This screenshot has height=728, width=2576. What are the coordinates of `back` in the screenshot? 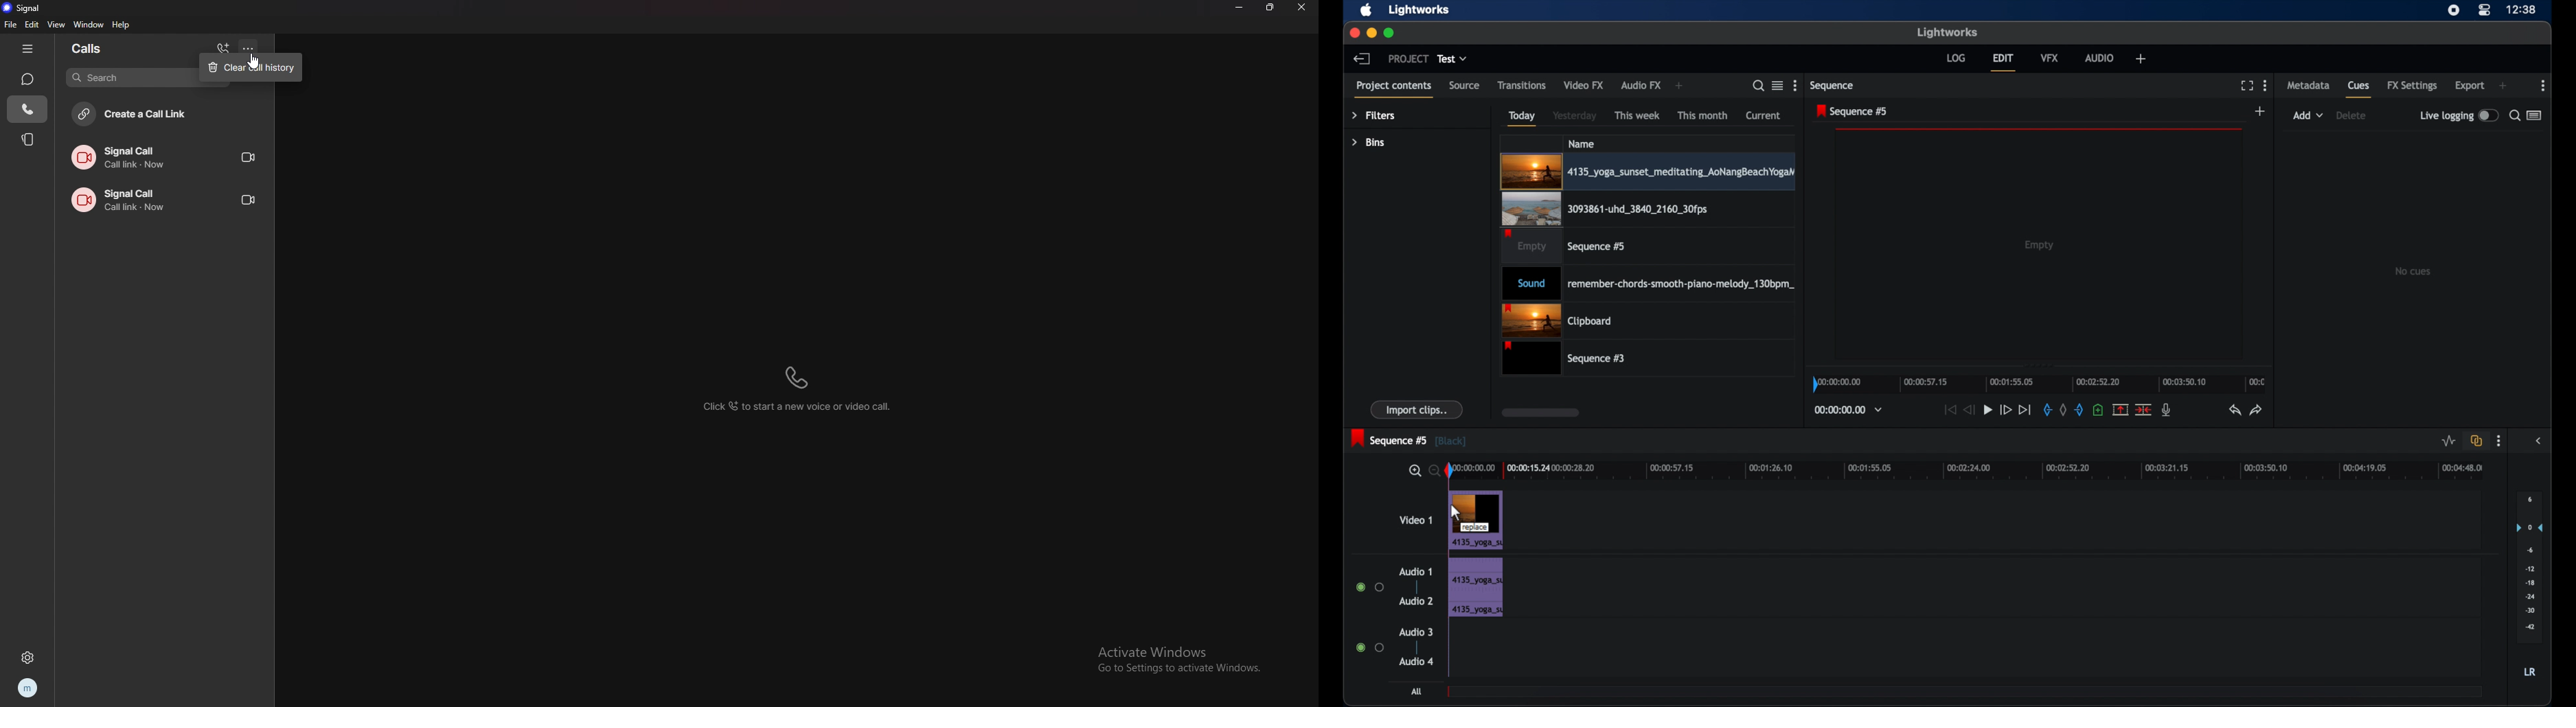 It's located at (1363, 59).